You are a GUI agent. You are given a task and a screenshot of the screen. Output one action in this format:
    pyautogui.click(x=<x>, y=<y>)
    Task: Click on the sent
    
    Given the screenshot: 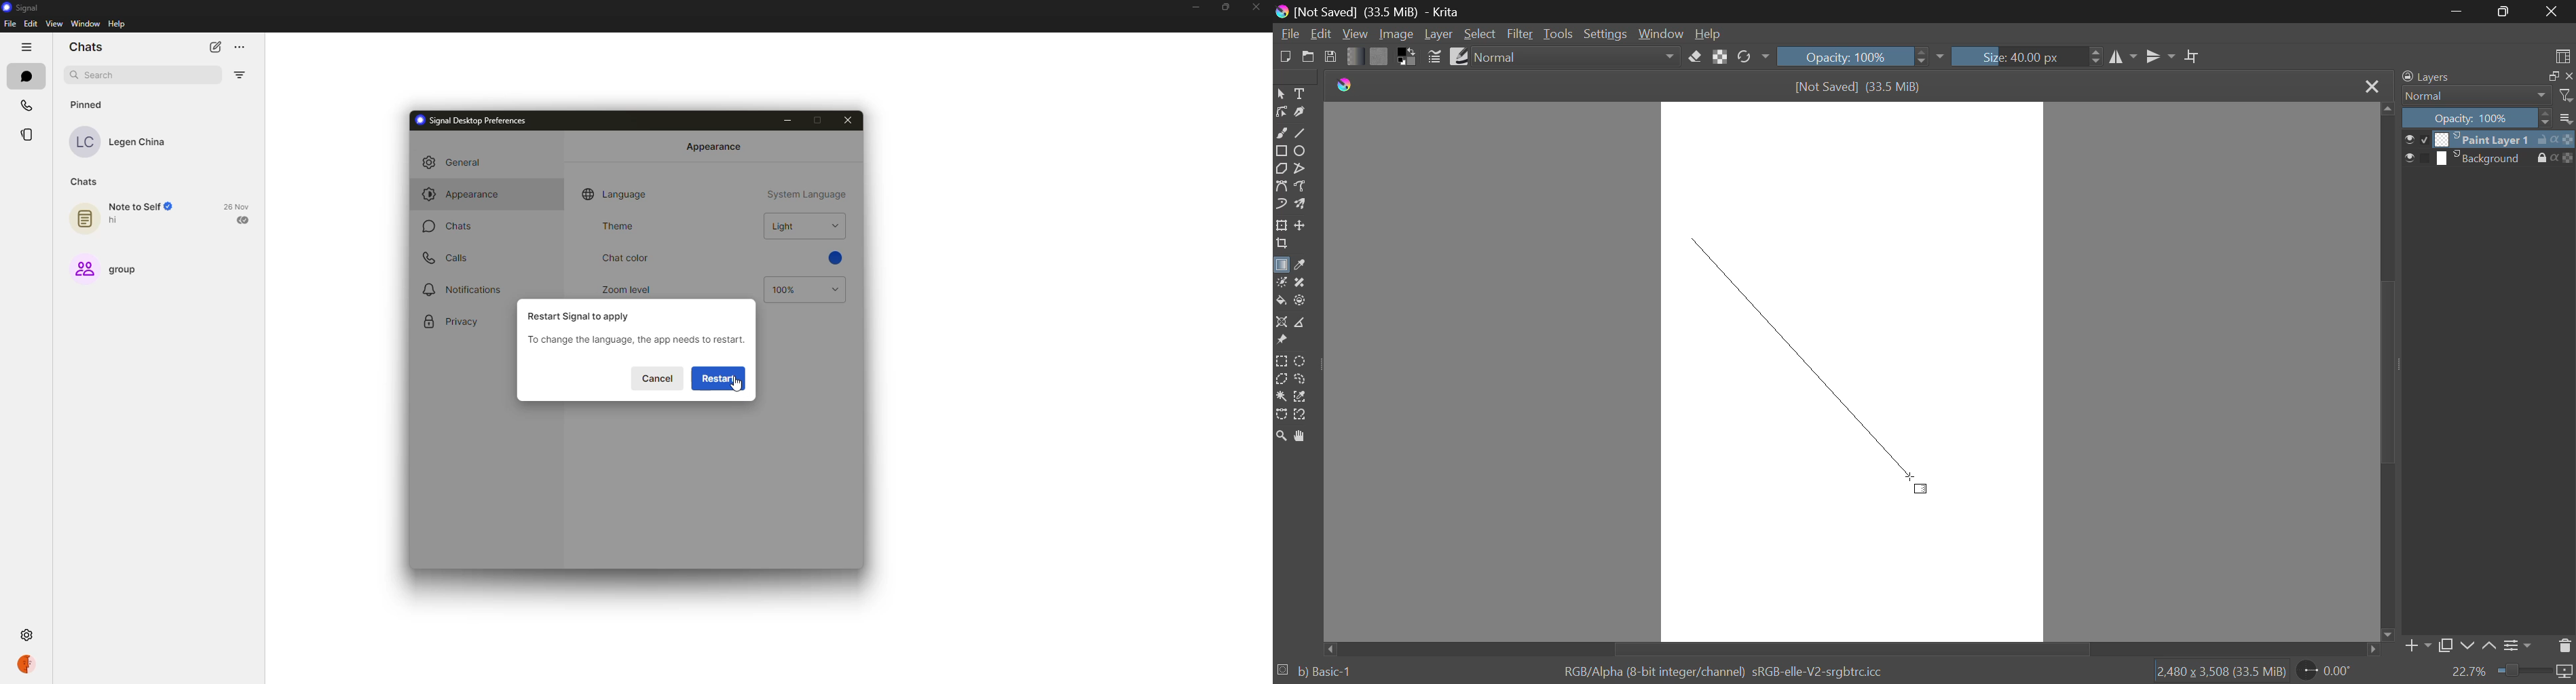 What is the action you would take?
    pyautogui.click(x=243, y=220)
    